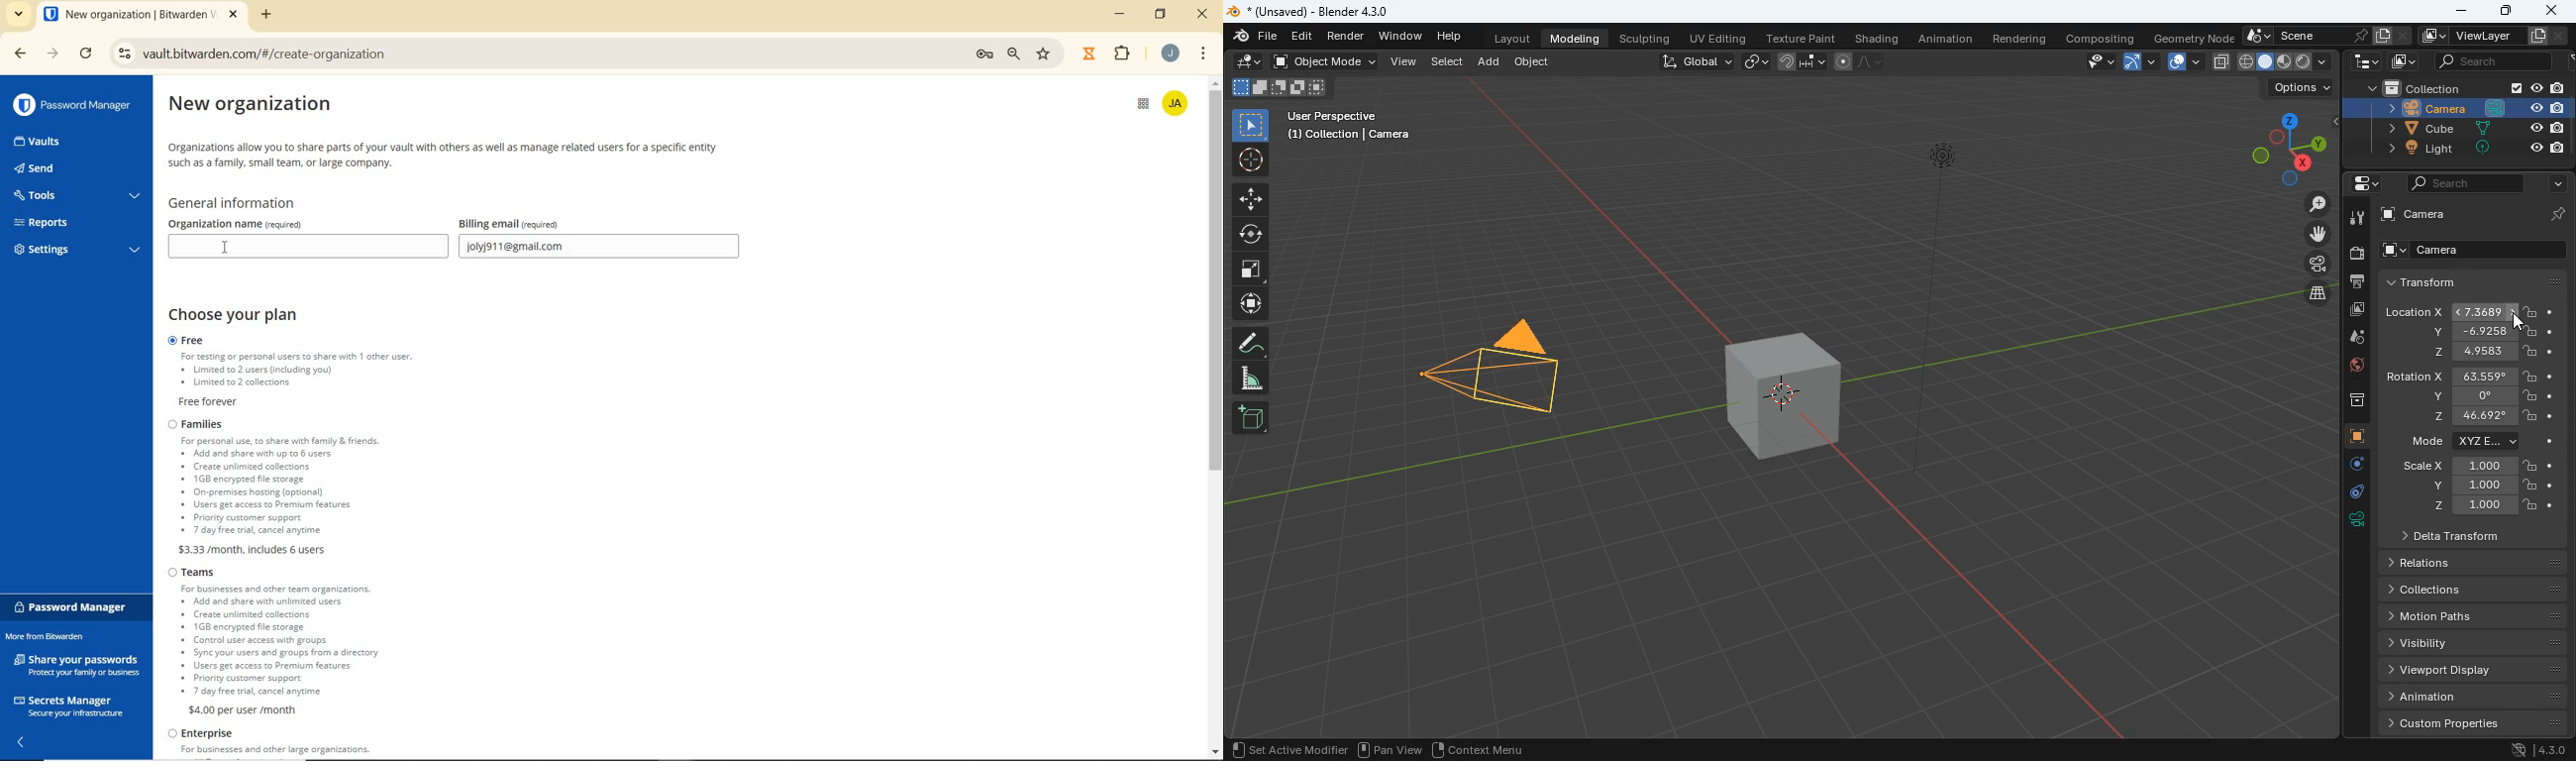 Image resolution: width=2576 pixels, height=784 pixels. I want to click on families plan, so click(318, 486).